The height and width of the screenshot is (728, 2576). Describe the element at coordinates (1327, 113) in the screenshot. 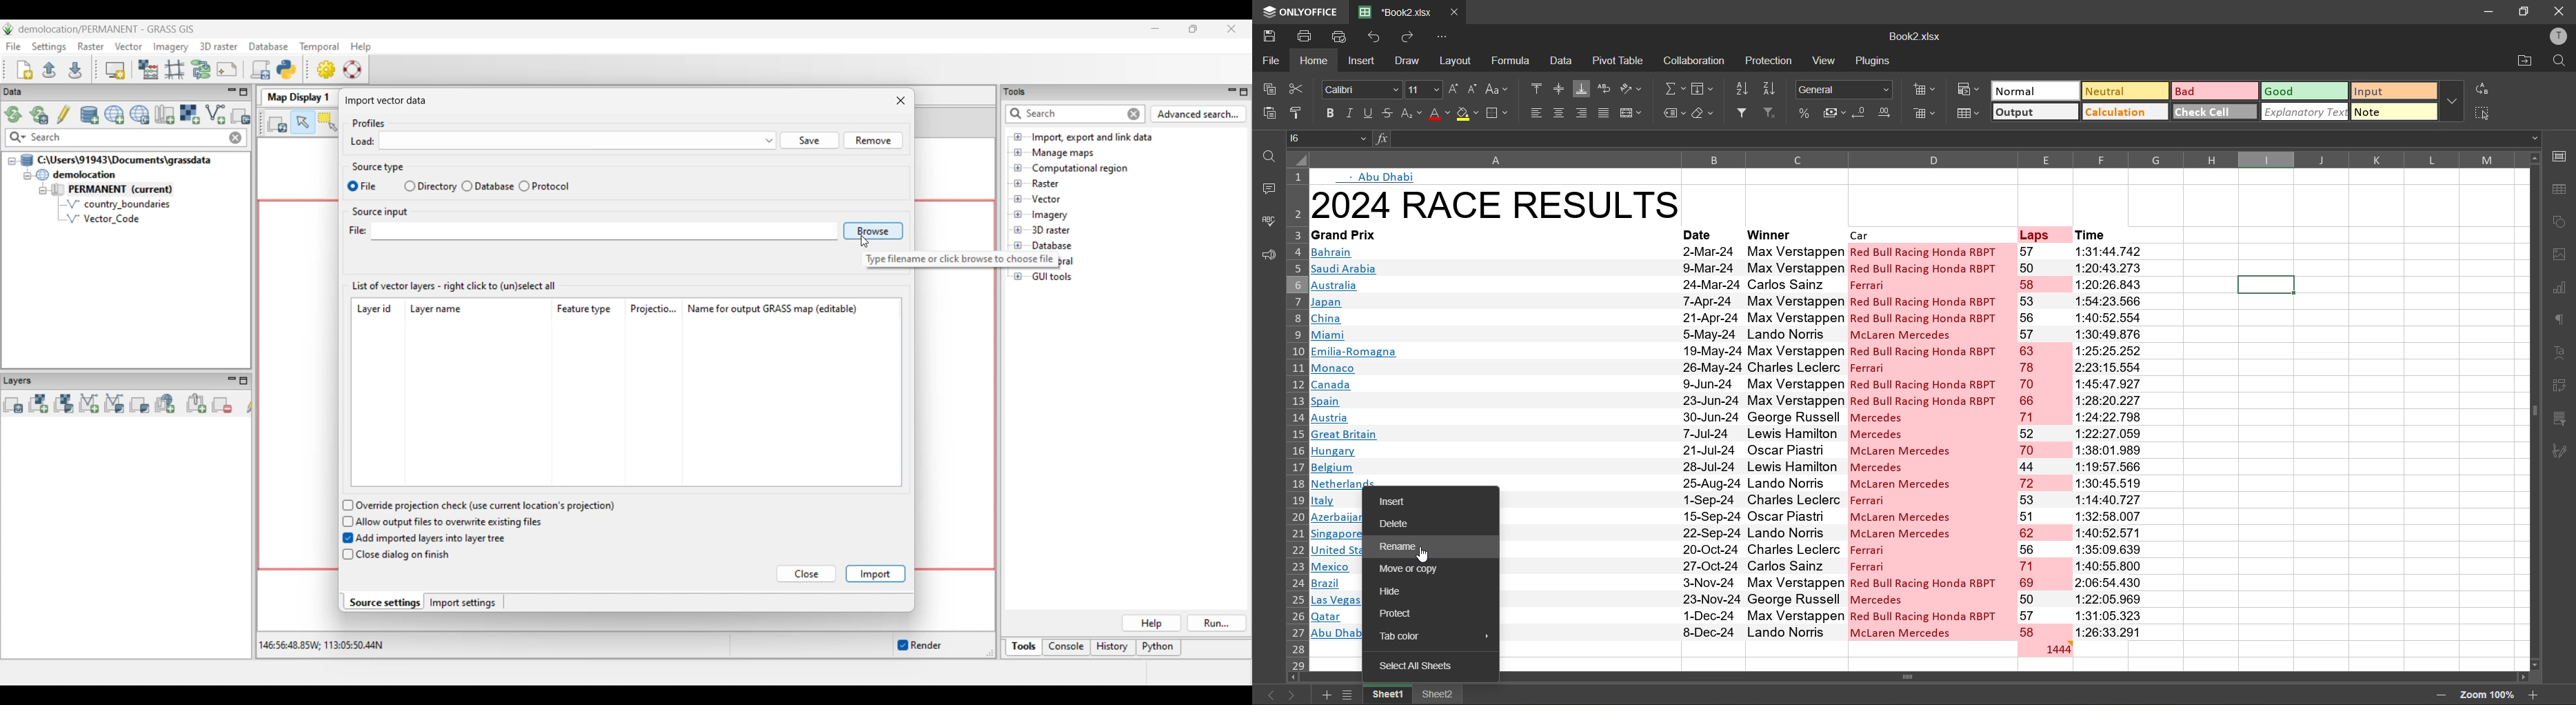

I see `bold` at that location.